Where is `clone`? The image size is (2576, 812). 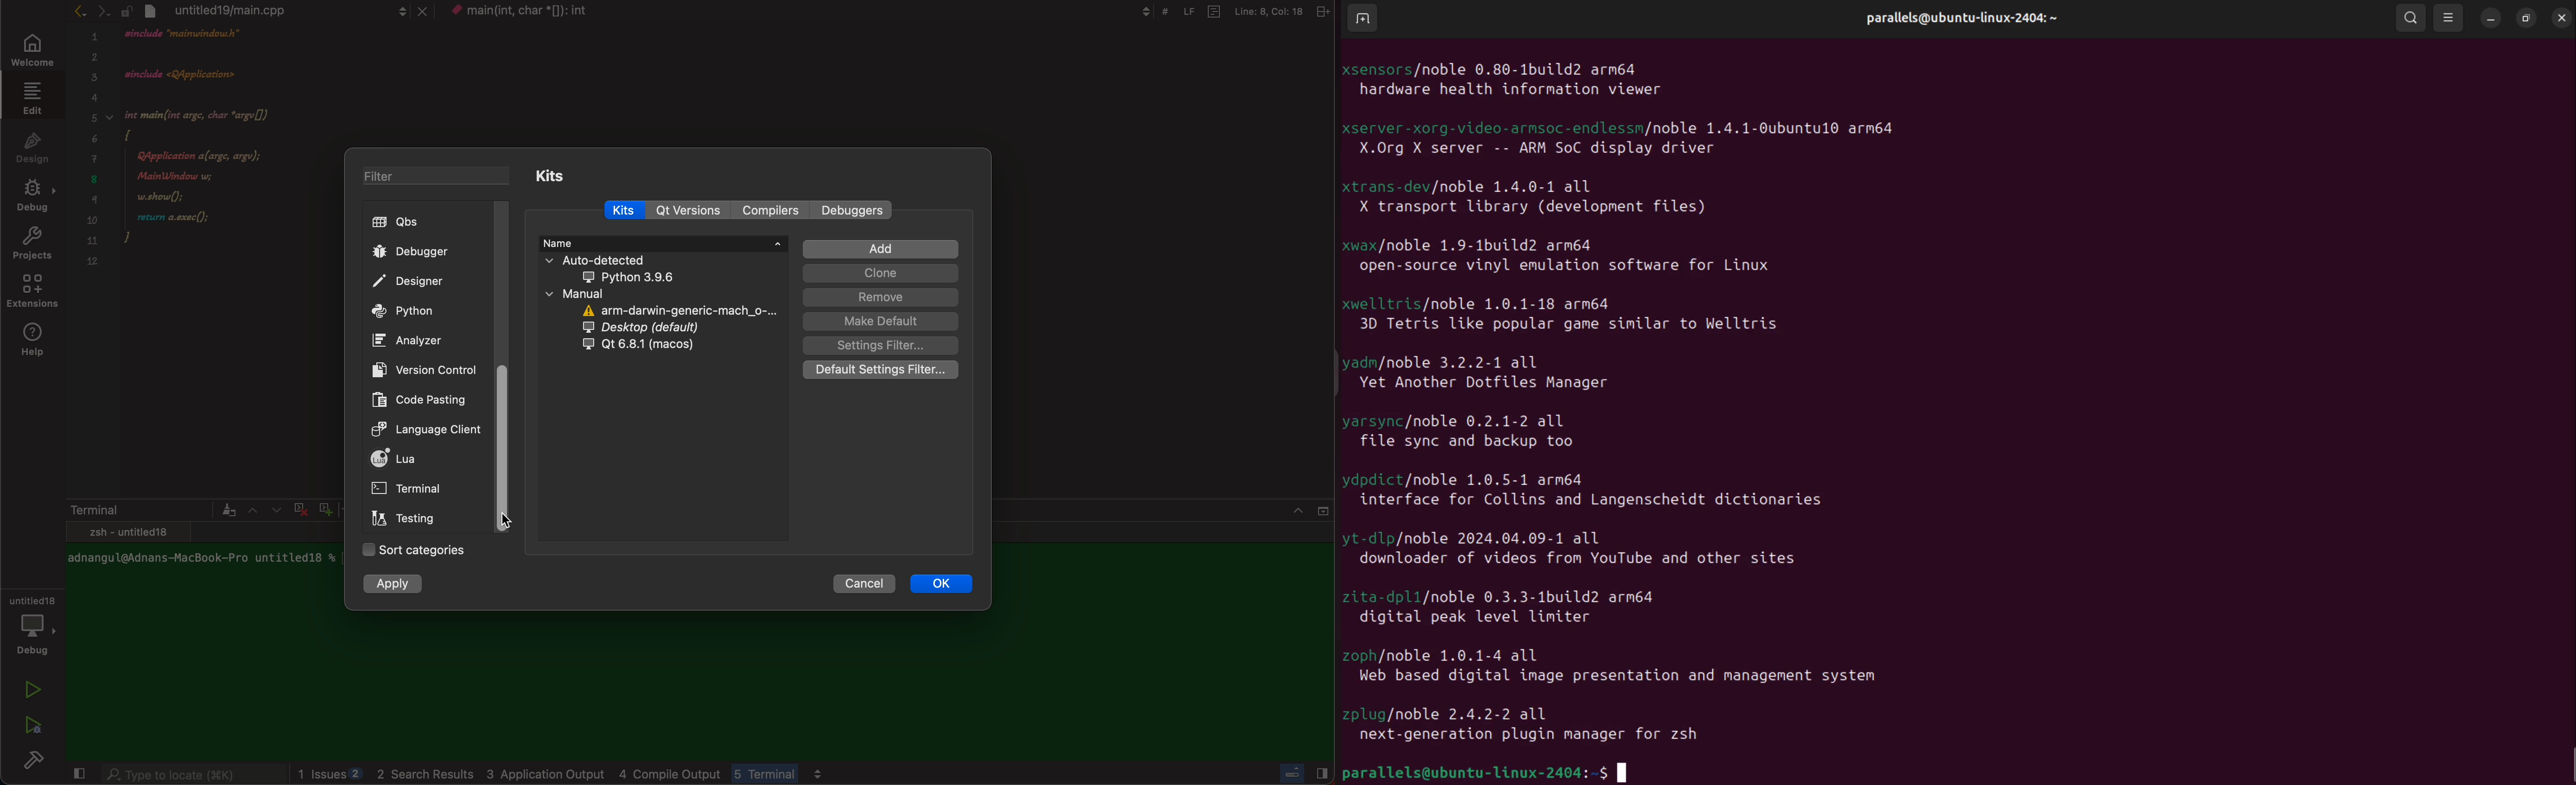 clone is located at coordinates (880, 273).